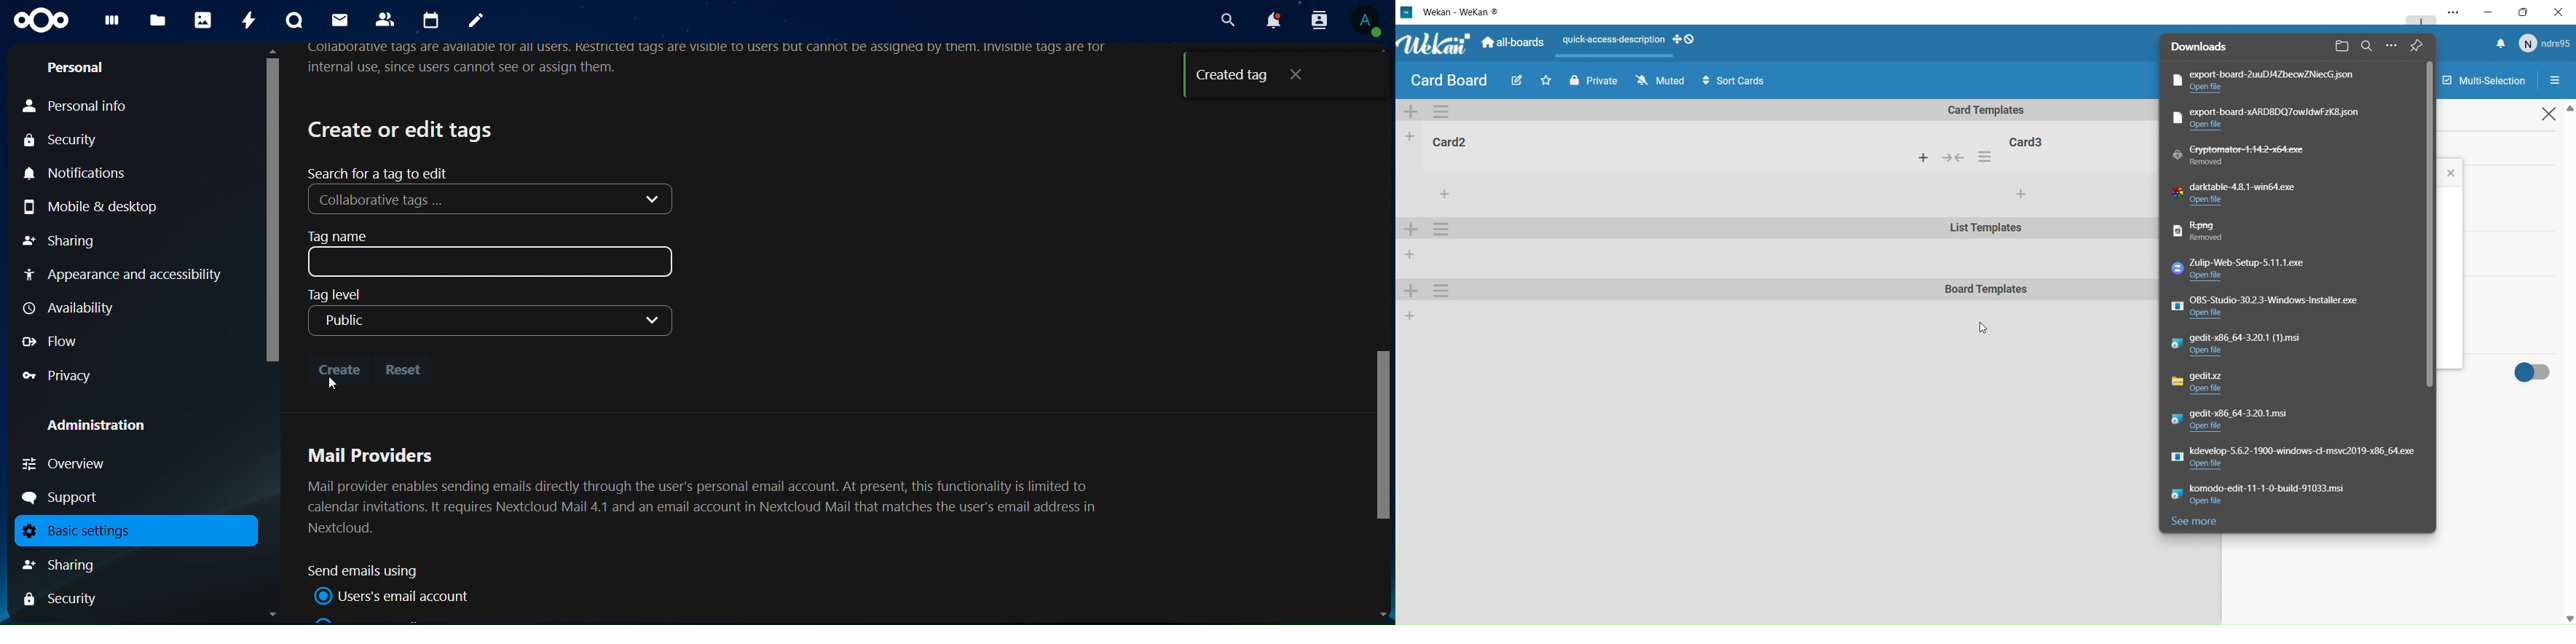 The height and width of the screenshot is (644, 2576). Describe the element at coordinates (1380, 335) in the screenshot. I see `Scrollbar` at that location.